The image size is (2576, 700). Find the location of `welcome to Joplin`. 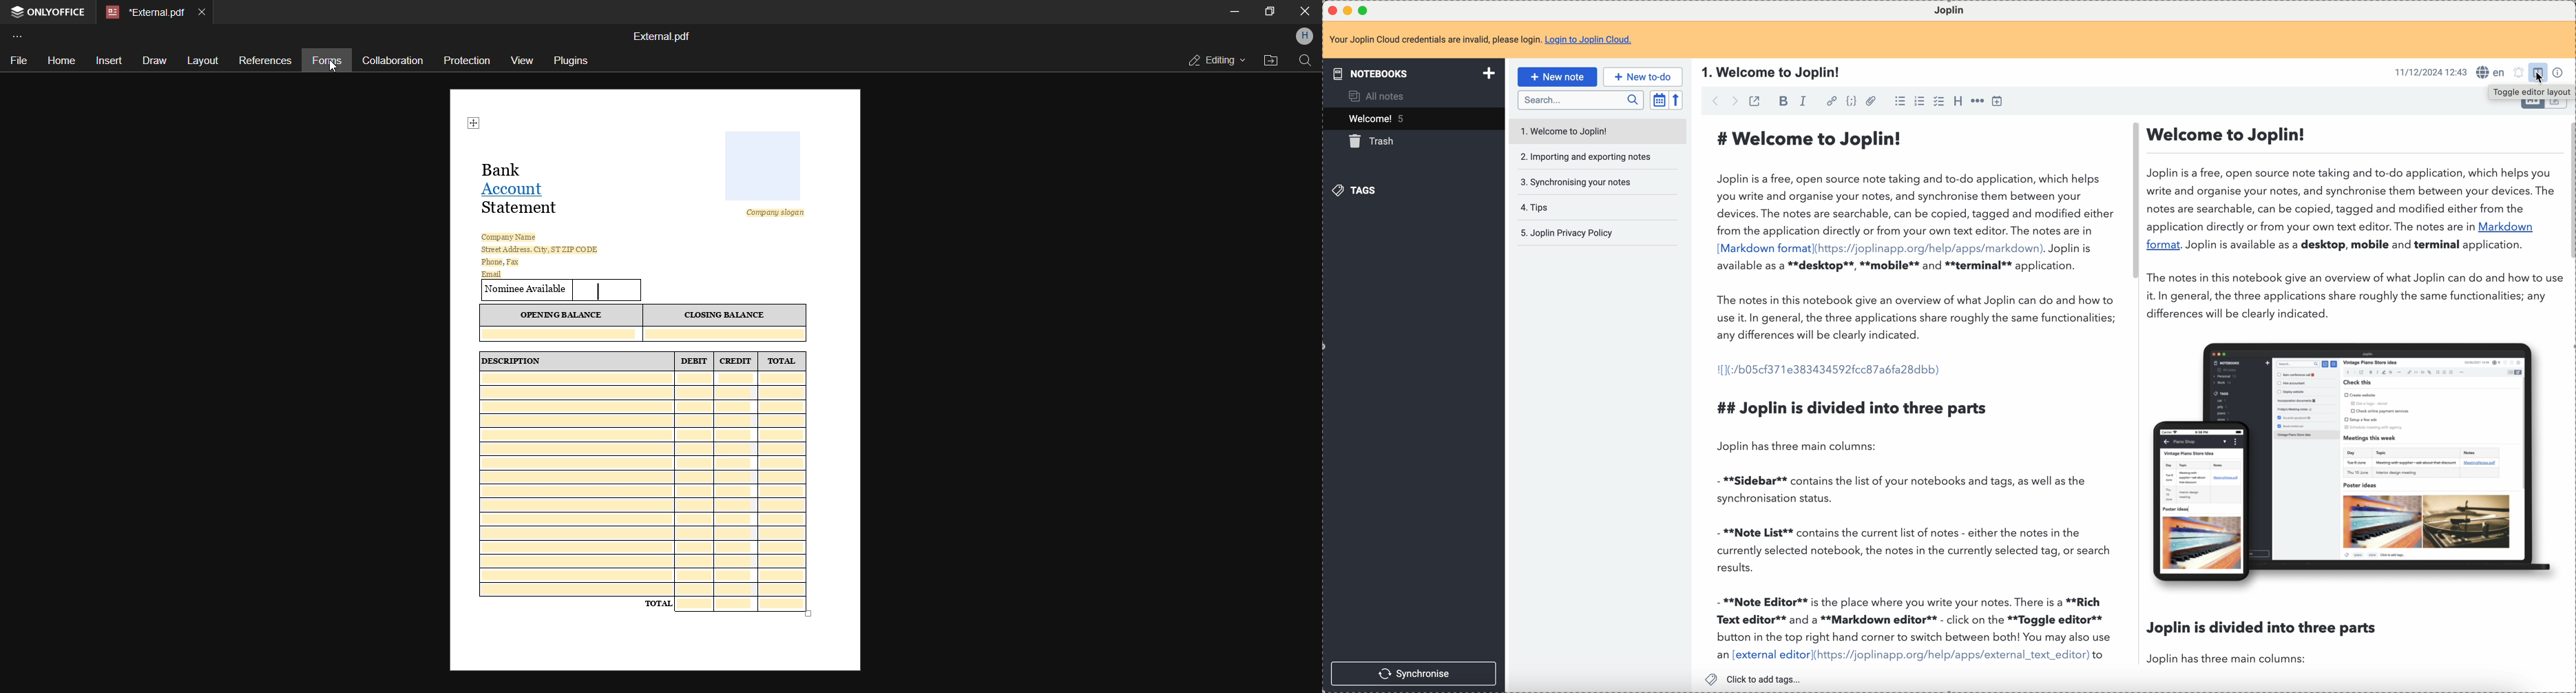

welcome to Joplin is located at coordinates (1567, 129).